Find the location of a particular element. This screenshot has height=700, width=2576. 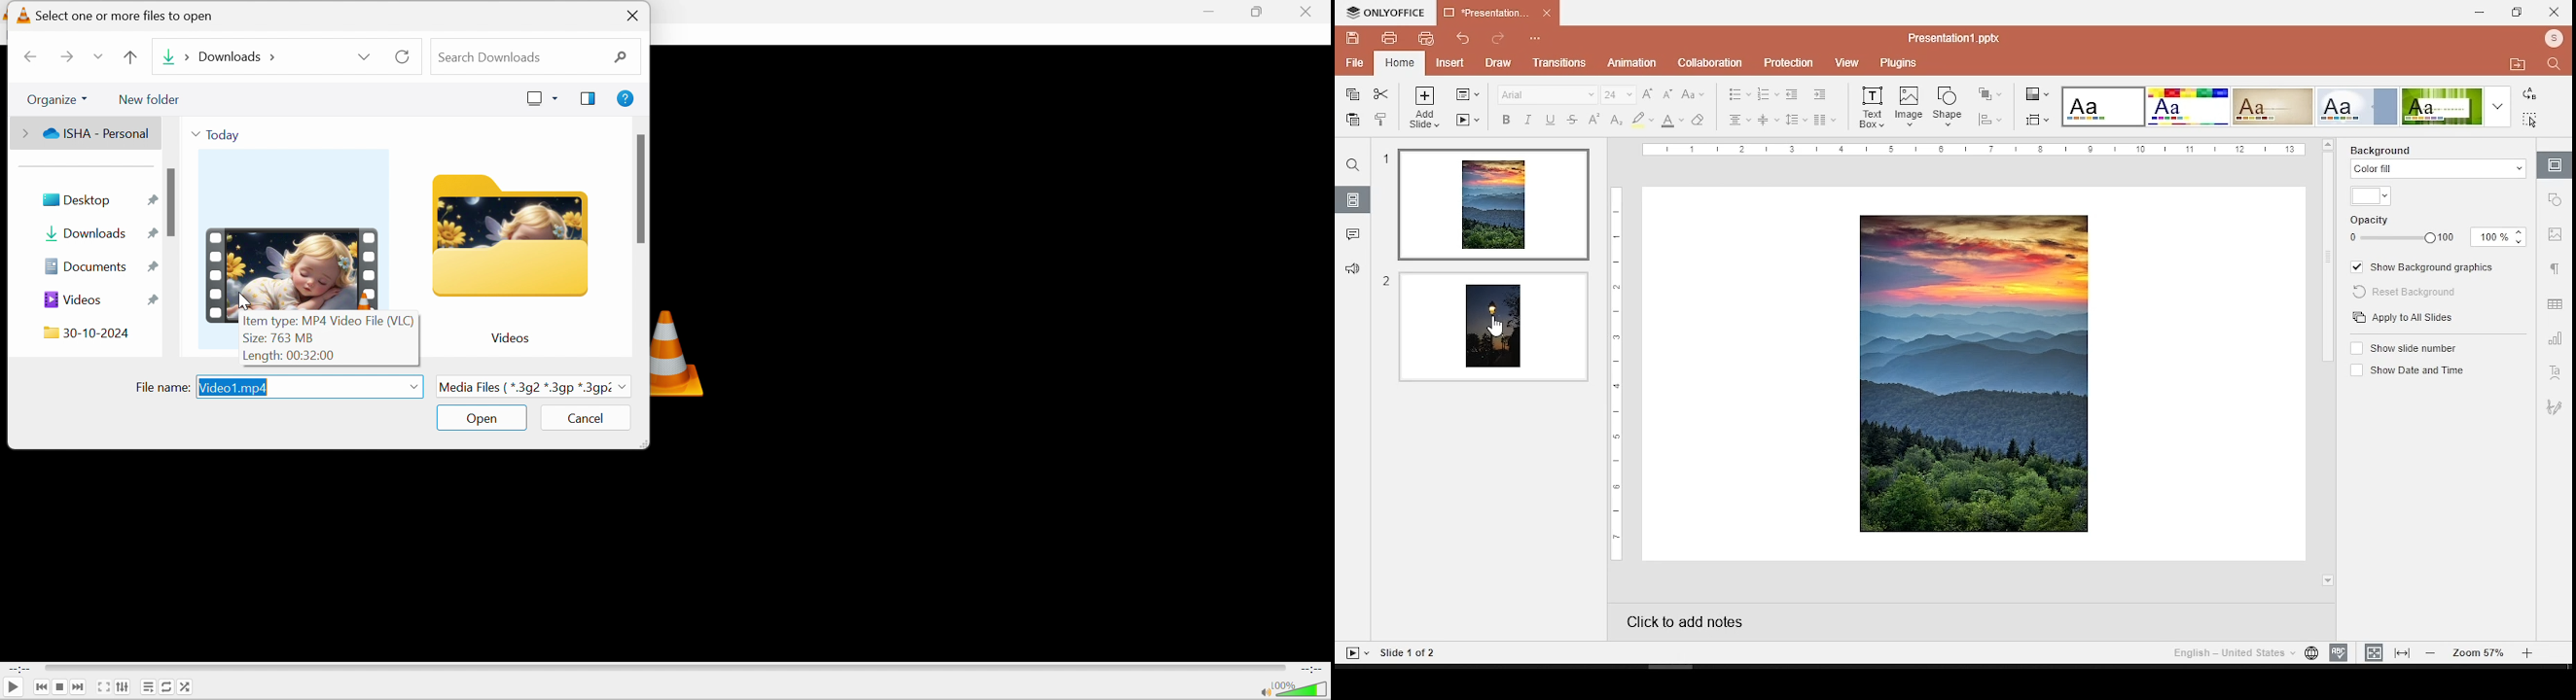

copy is located at coordinates (1352, 94).